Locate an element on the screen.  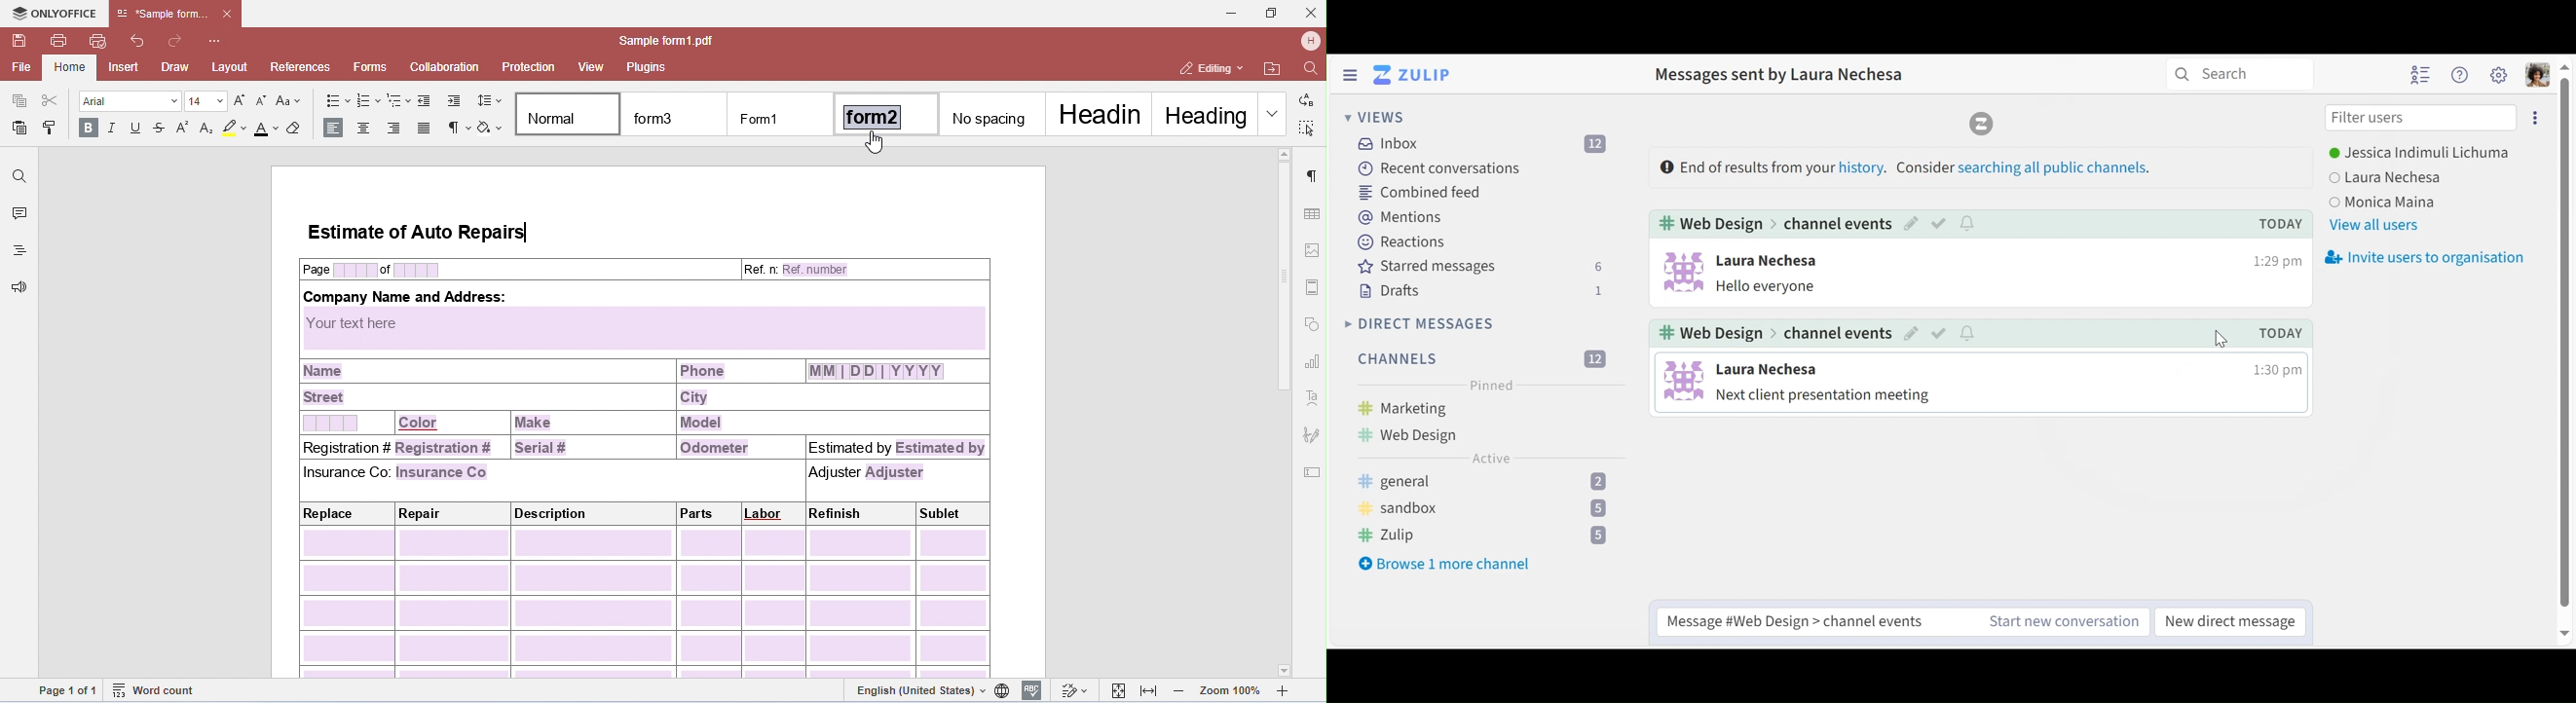
vertical scroll bar is located at coordinates (2565, 341).